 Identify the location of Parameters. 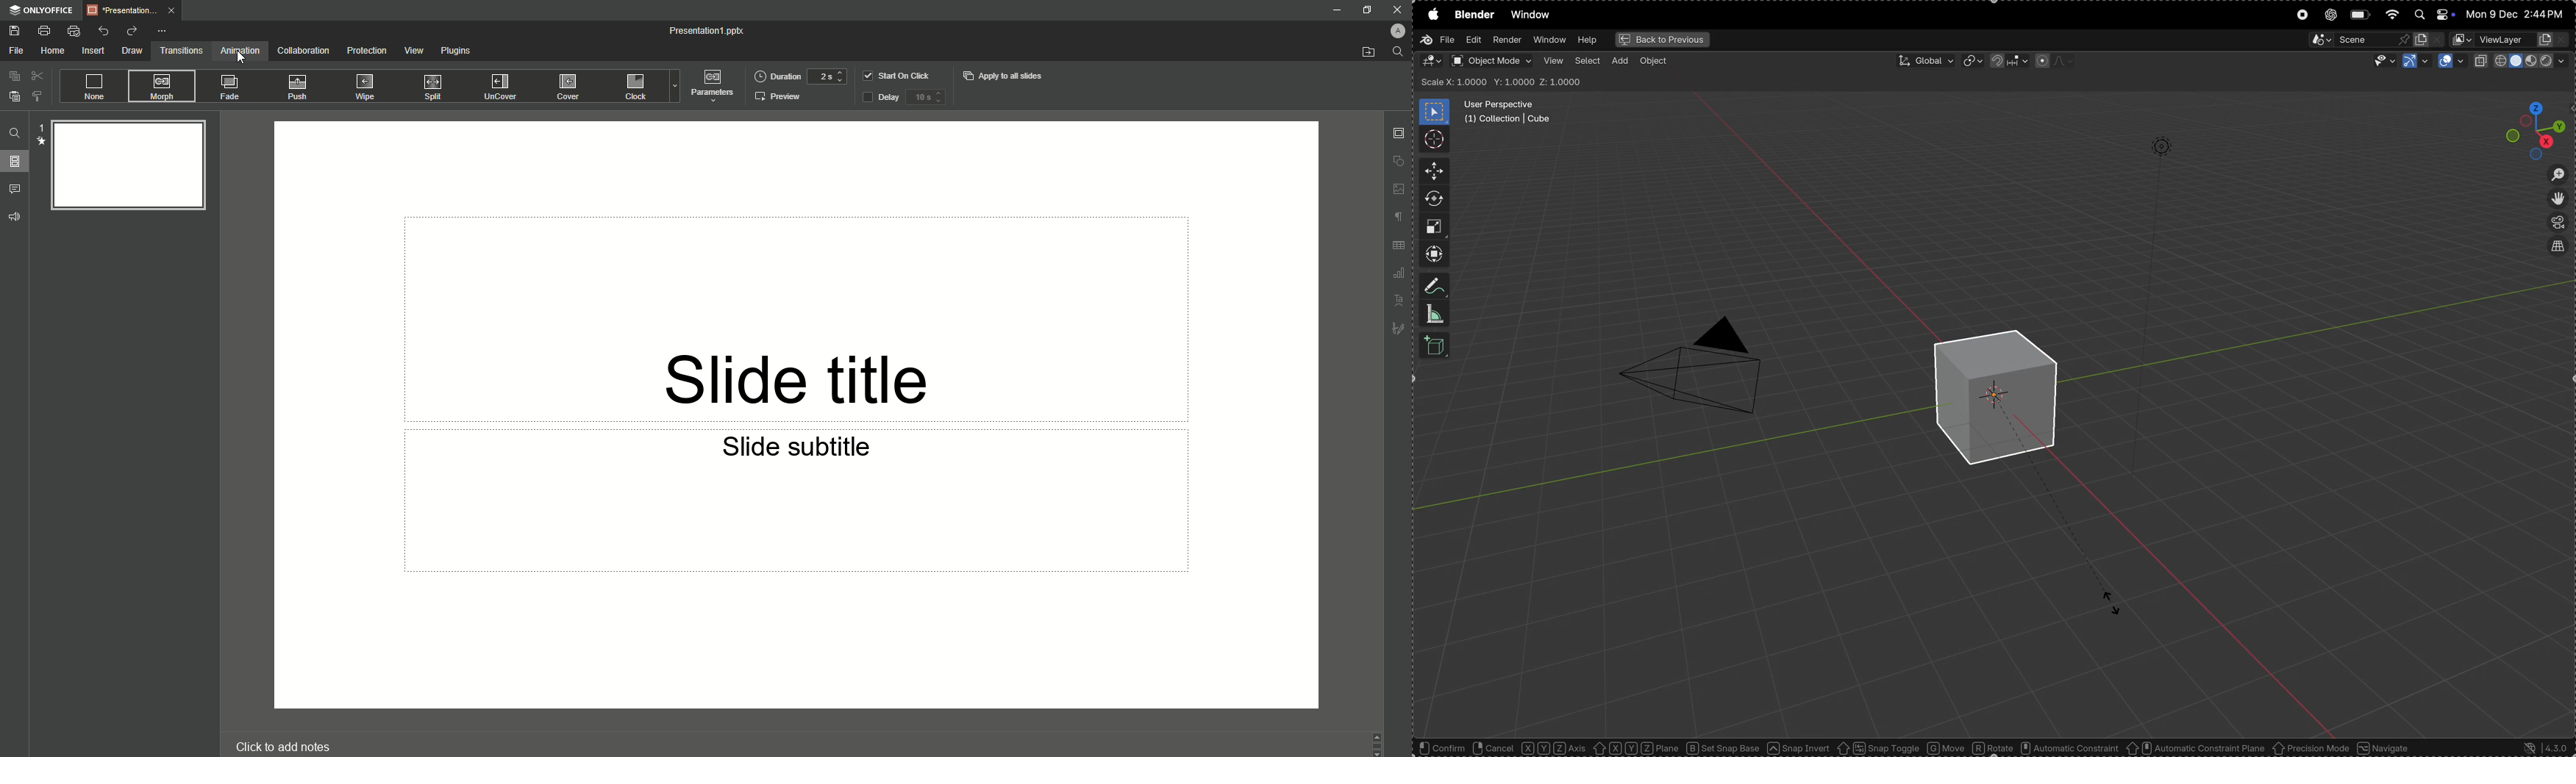
(711, 85).